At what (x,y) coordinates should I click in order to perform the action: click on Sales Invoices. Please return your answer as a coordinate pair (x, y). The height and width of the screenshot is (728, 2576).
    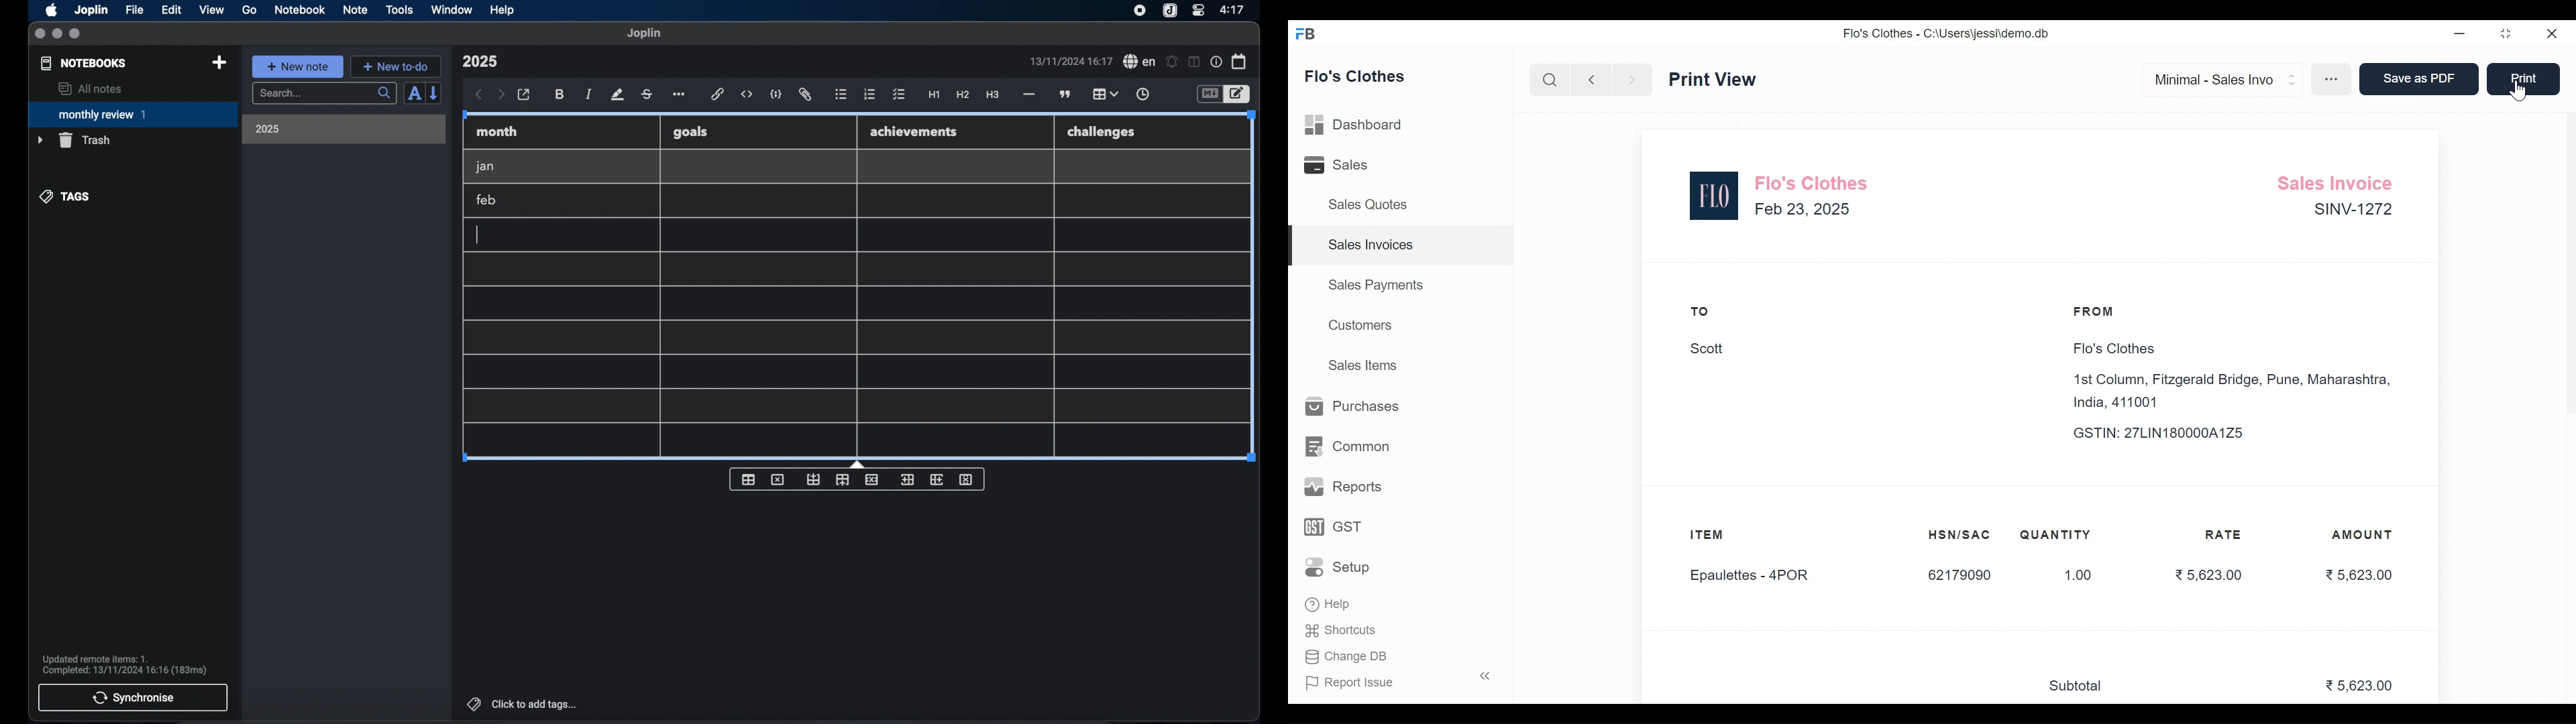
    Looking at the image, I should click on (1401, 245).